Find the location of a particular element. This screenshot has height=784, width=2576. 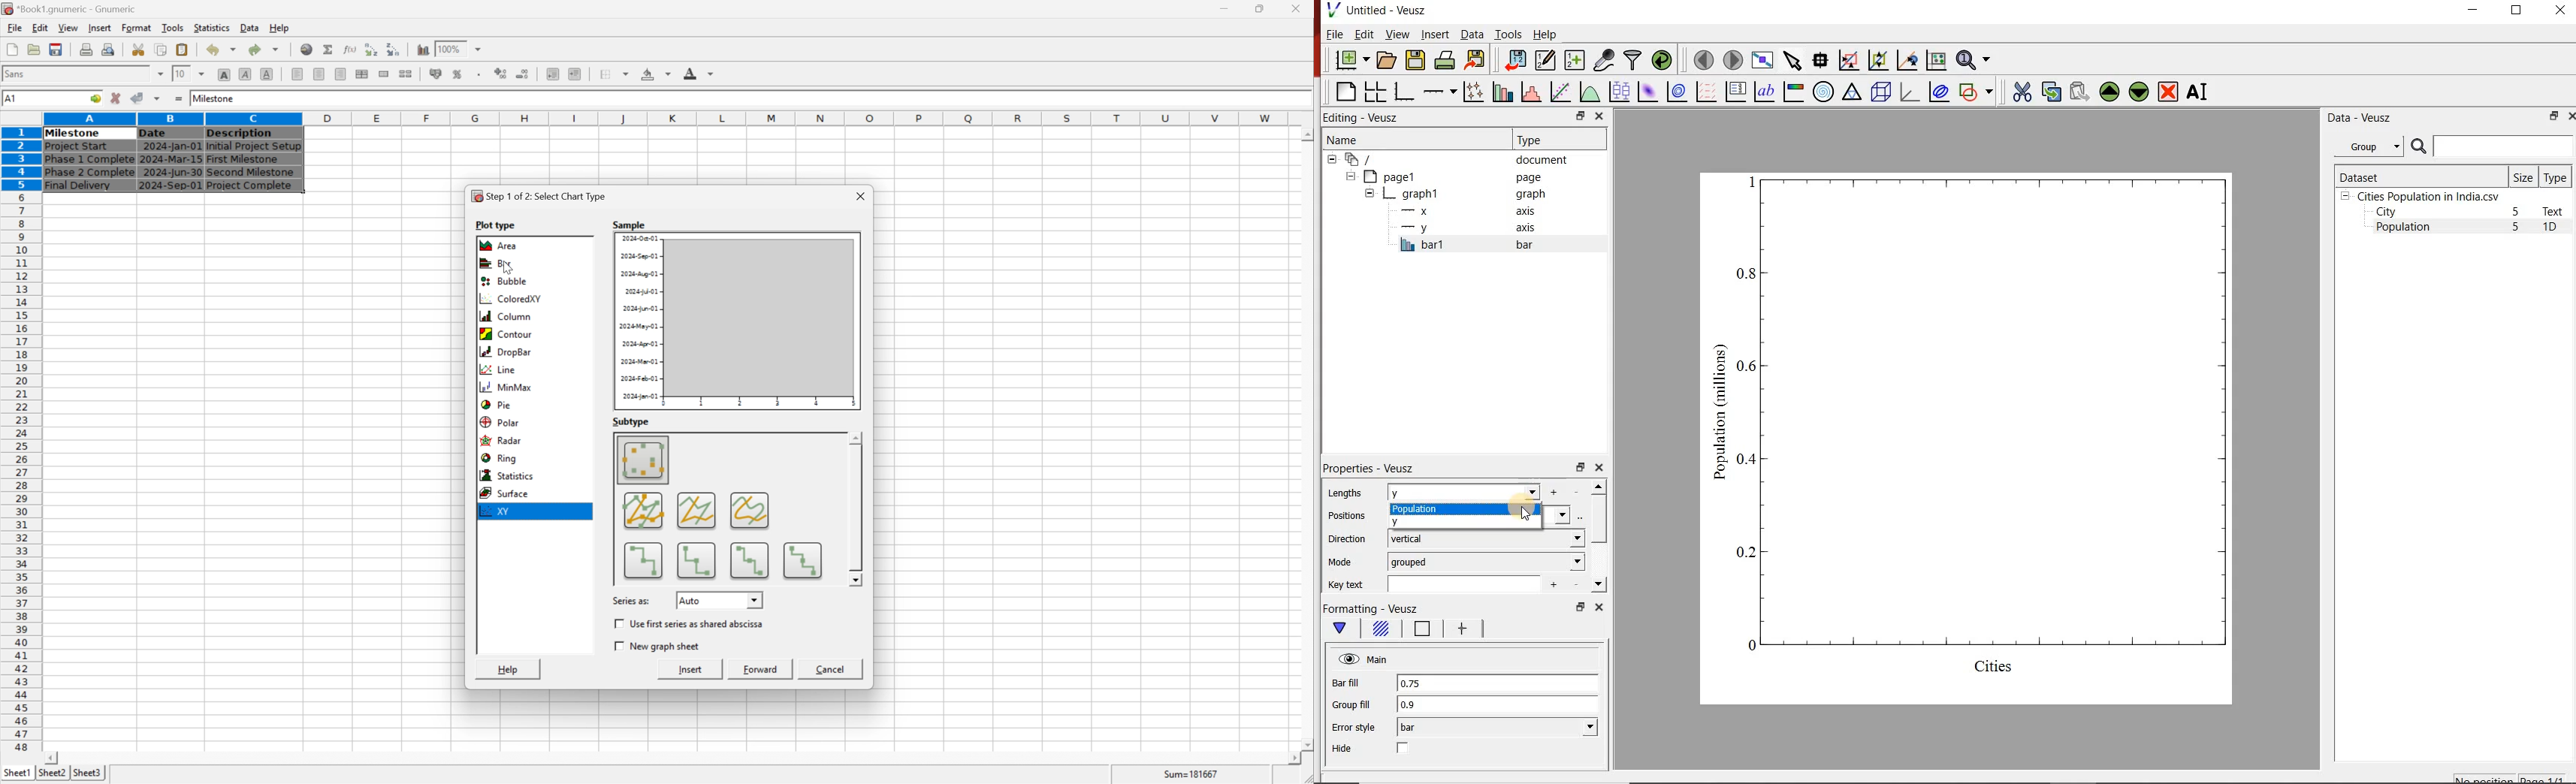

format is located at coordinates (136, 27).